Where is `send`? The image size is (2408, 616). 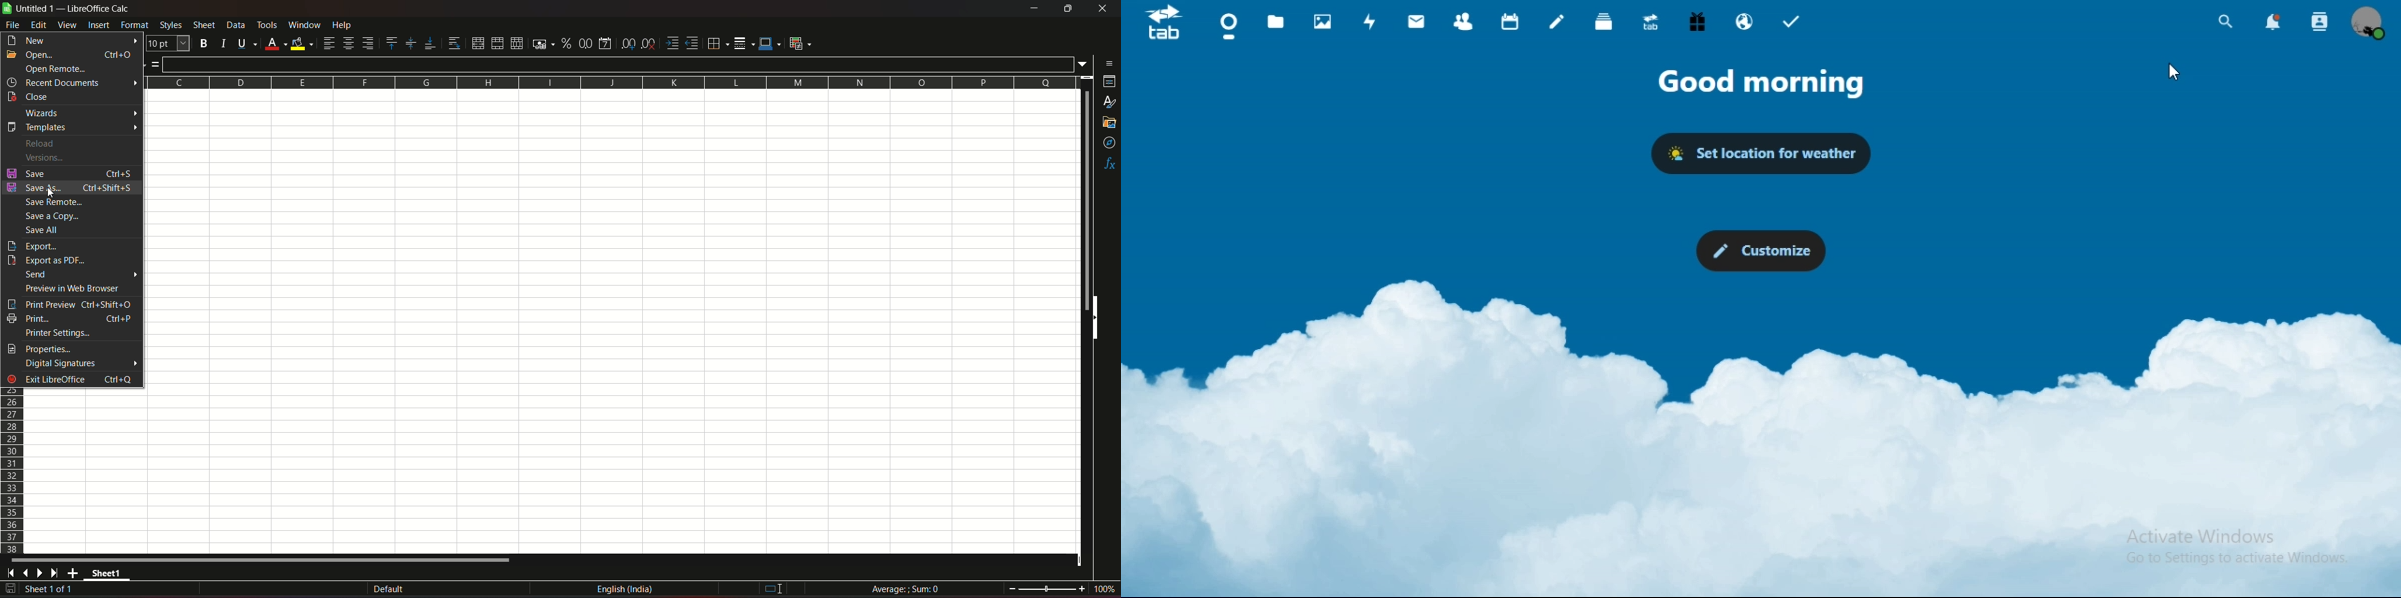 send is located at coordinates (80, 275).